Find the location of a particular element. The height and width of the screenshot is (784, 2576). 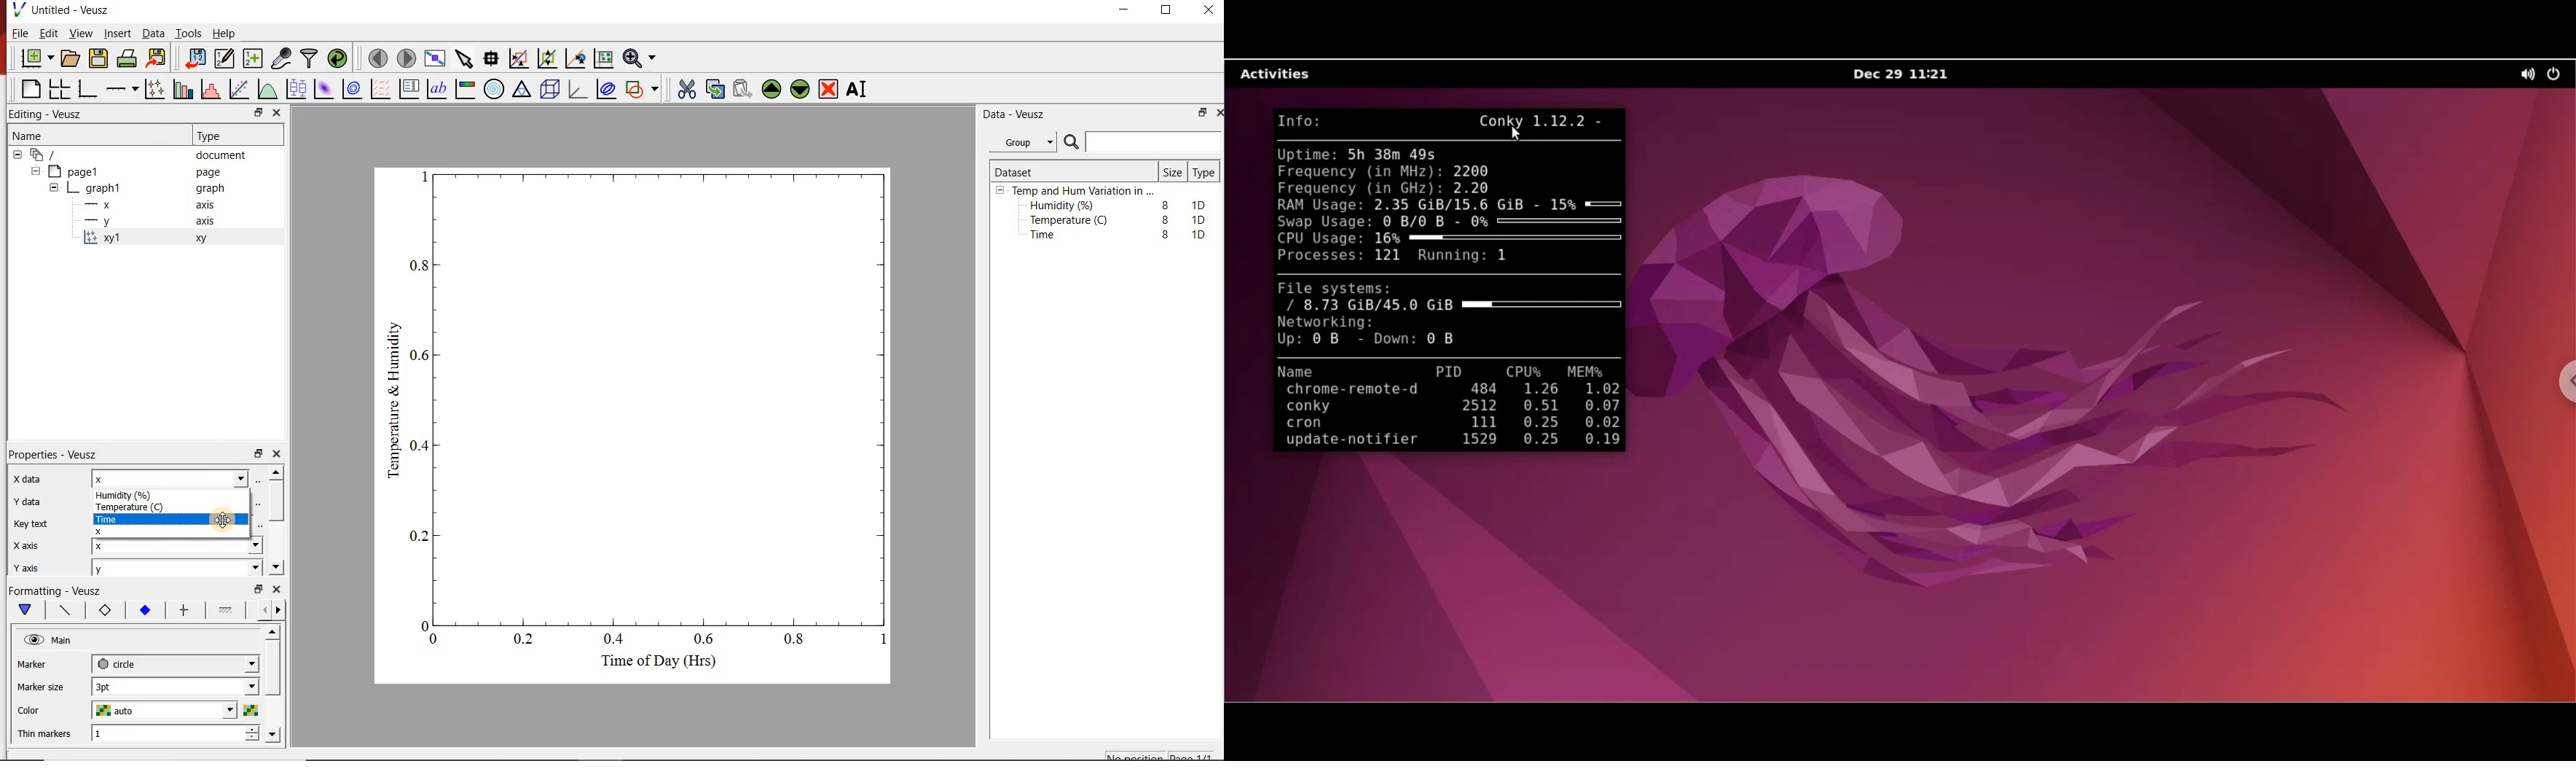

8 is located at coordinates (1166, 235).